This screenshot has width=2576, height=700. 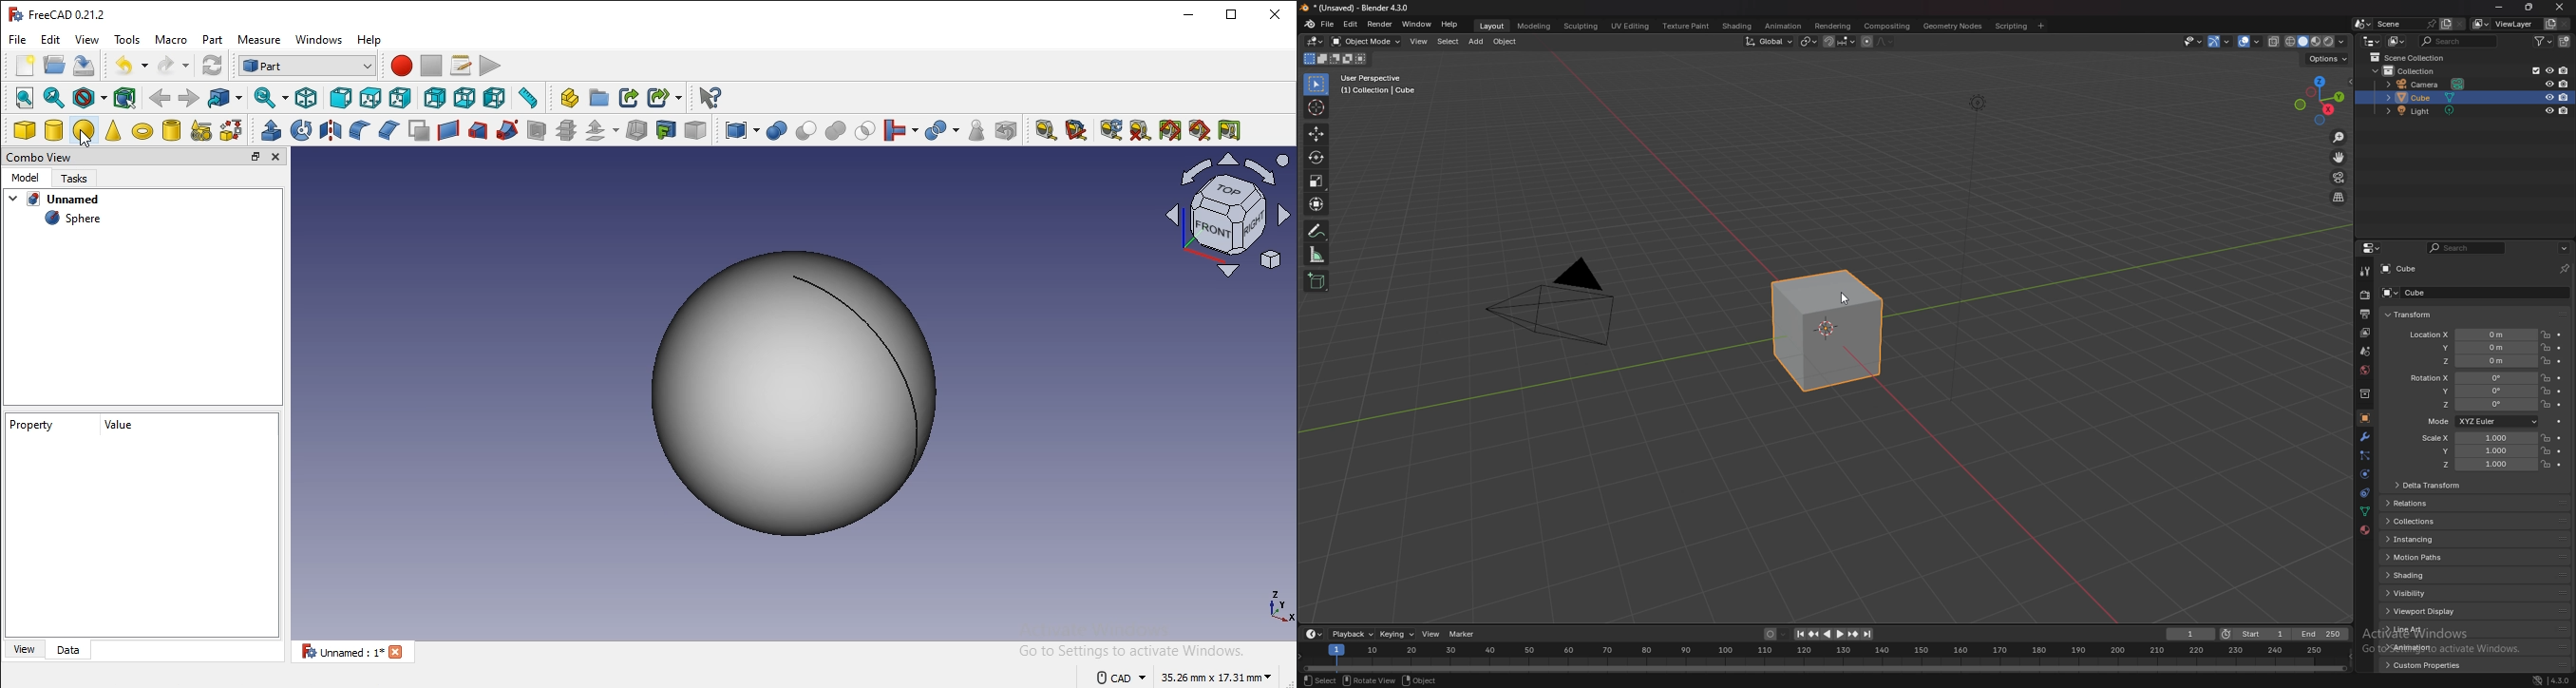 What do you see at coordinates (370, 98) in the screenshot?
I see `top` at bounding box center [370, 98].